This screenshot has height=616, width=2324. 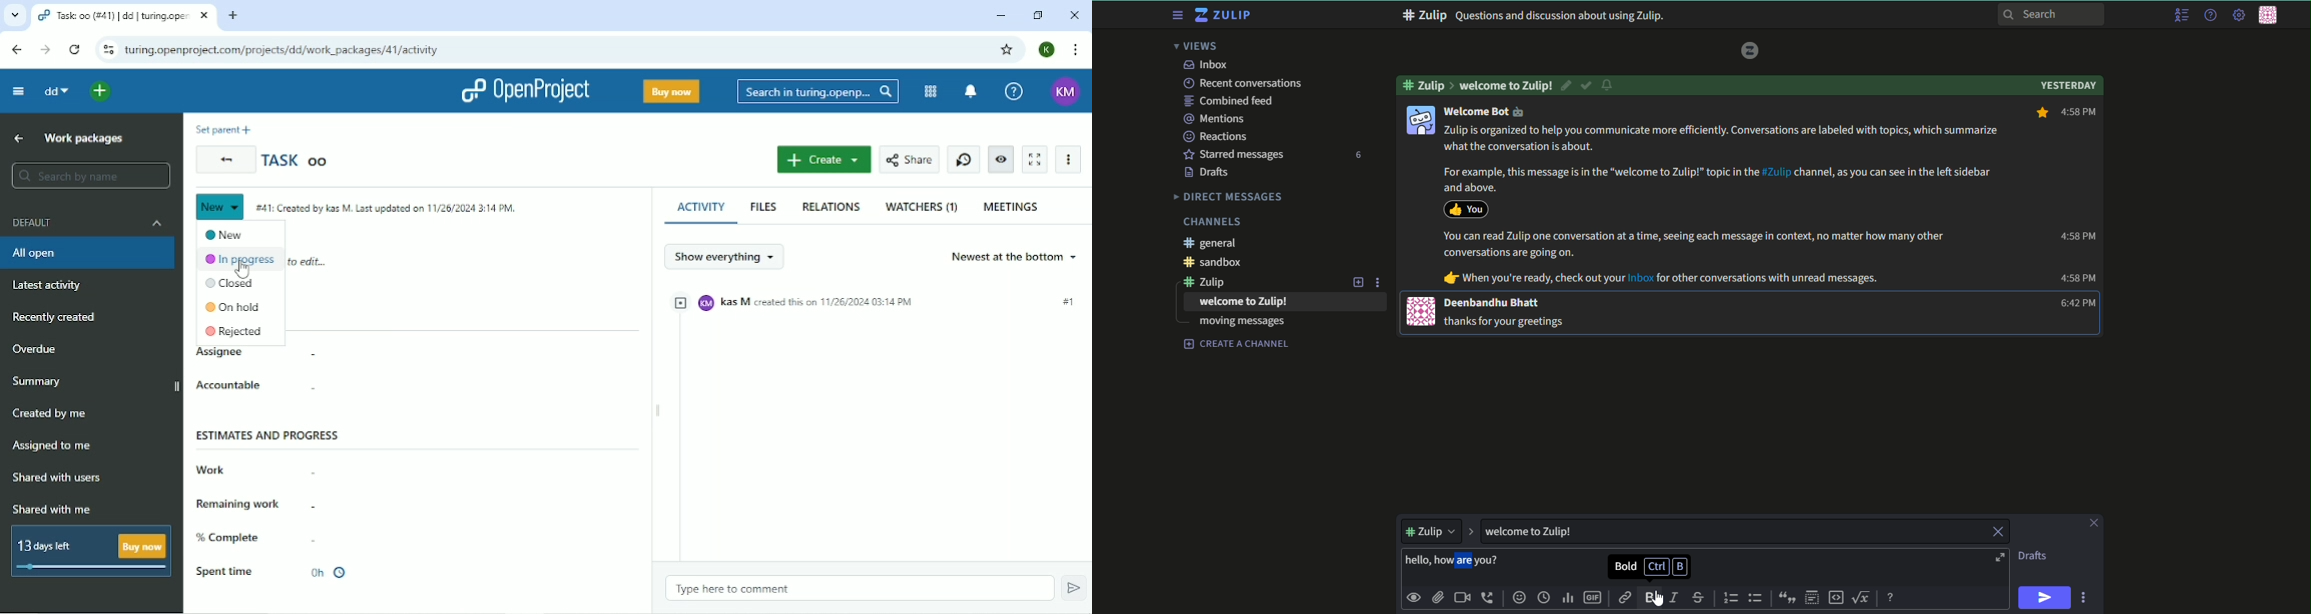 I want to click on add emoji, so click(x=1518, y=598).